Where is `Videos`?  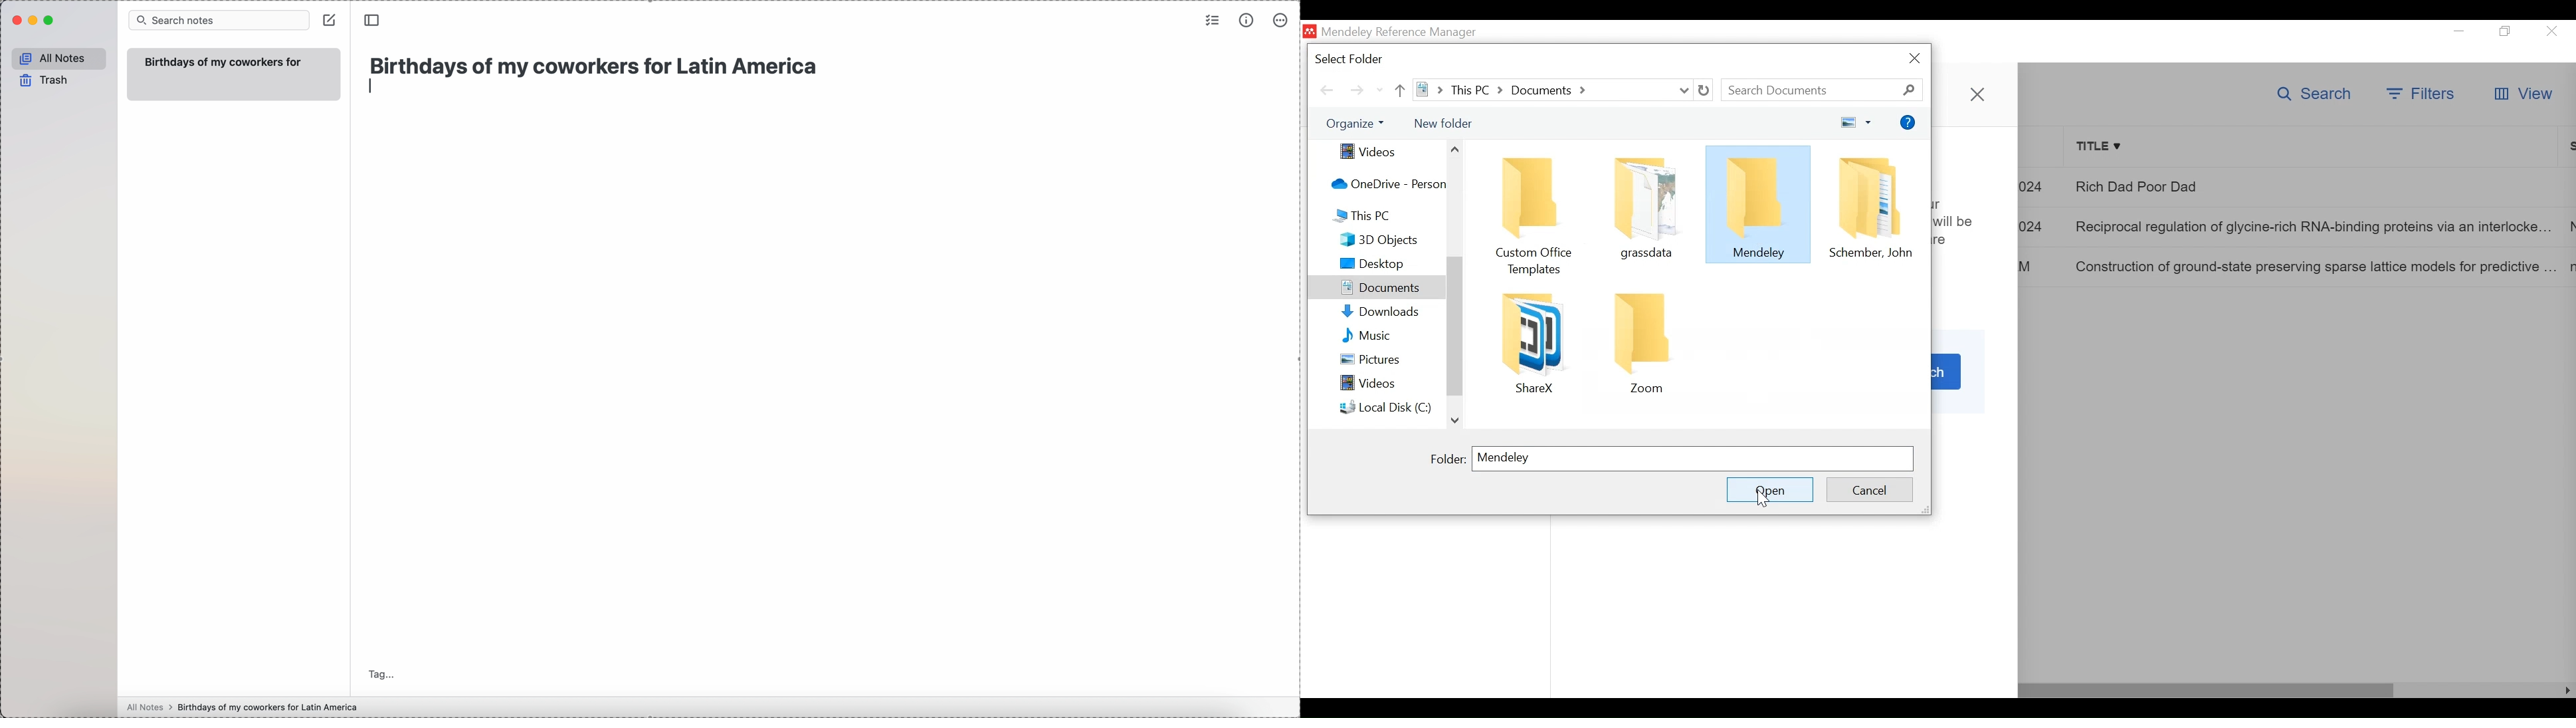 Videos is located at coordinates (1387, 152).